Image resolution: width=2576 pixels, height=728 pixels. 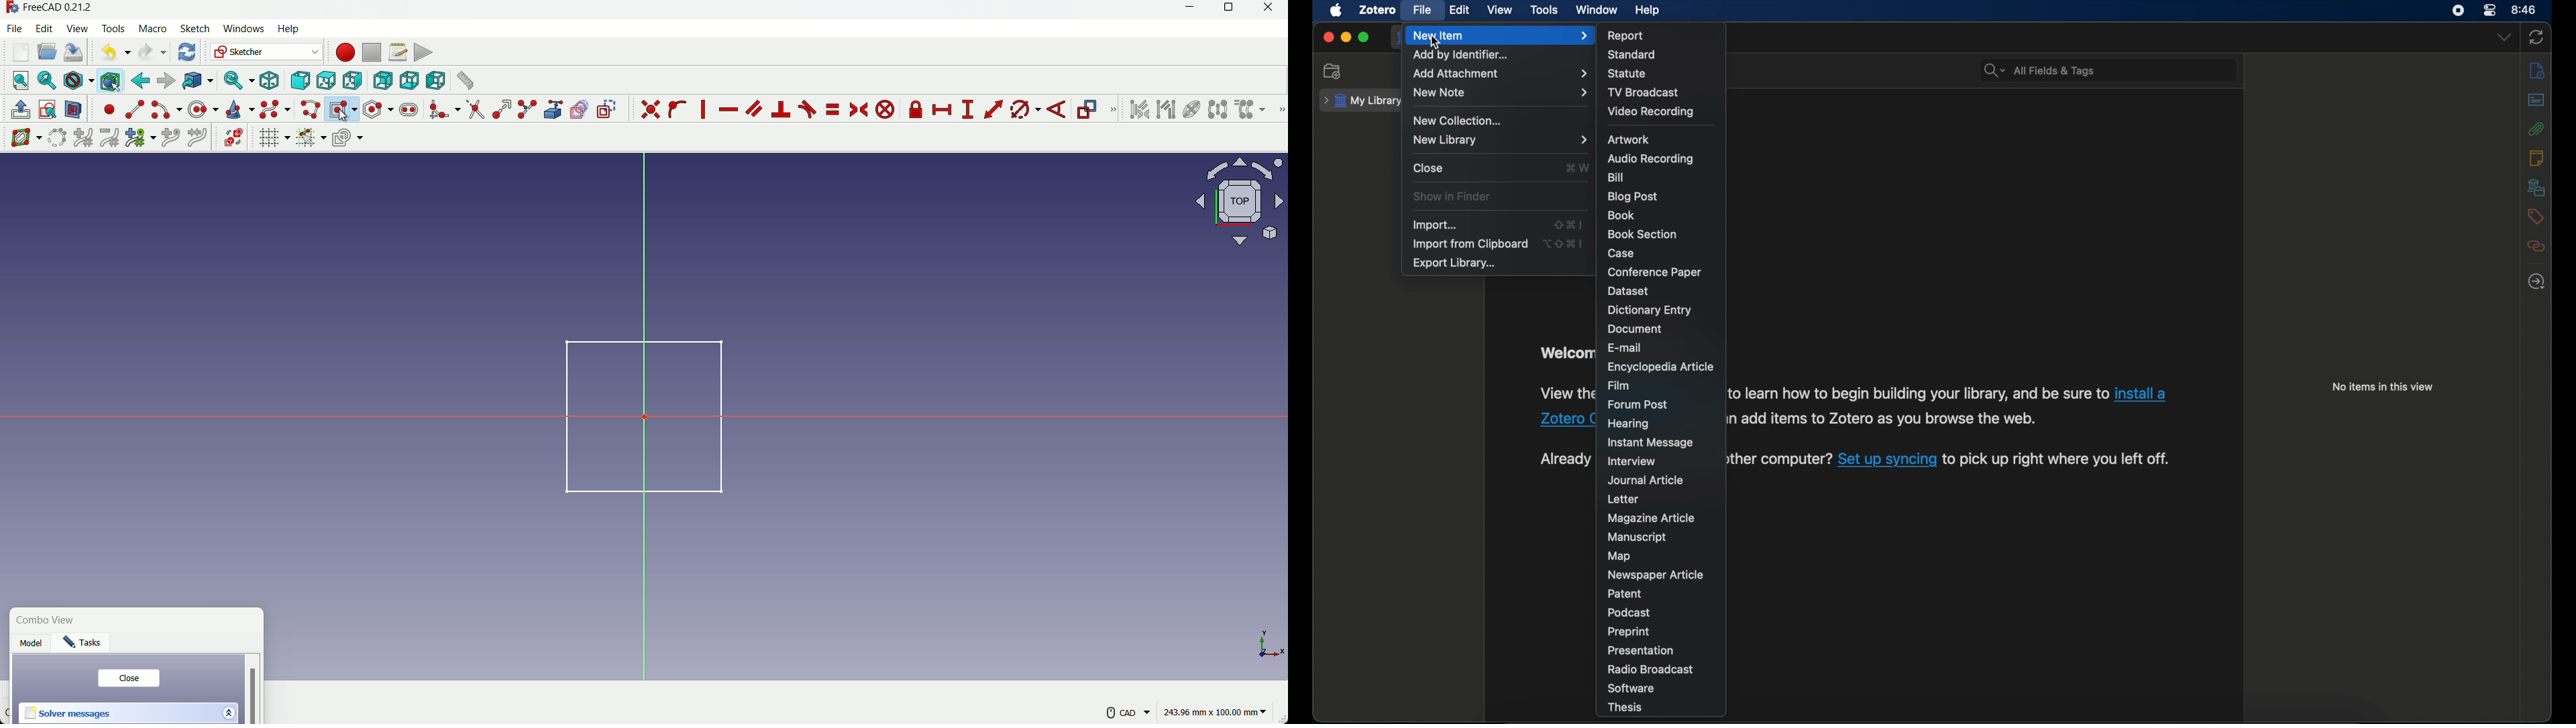 I want to click on symmetry, so click(x=1218, y=109).